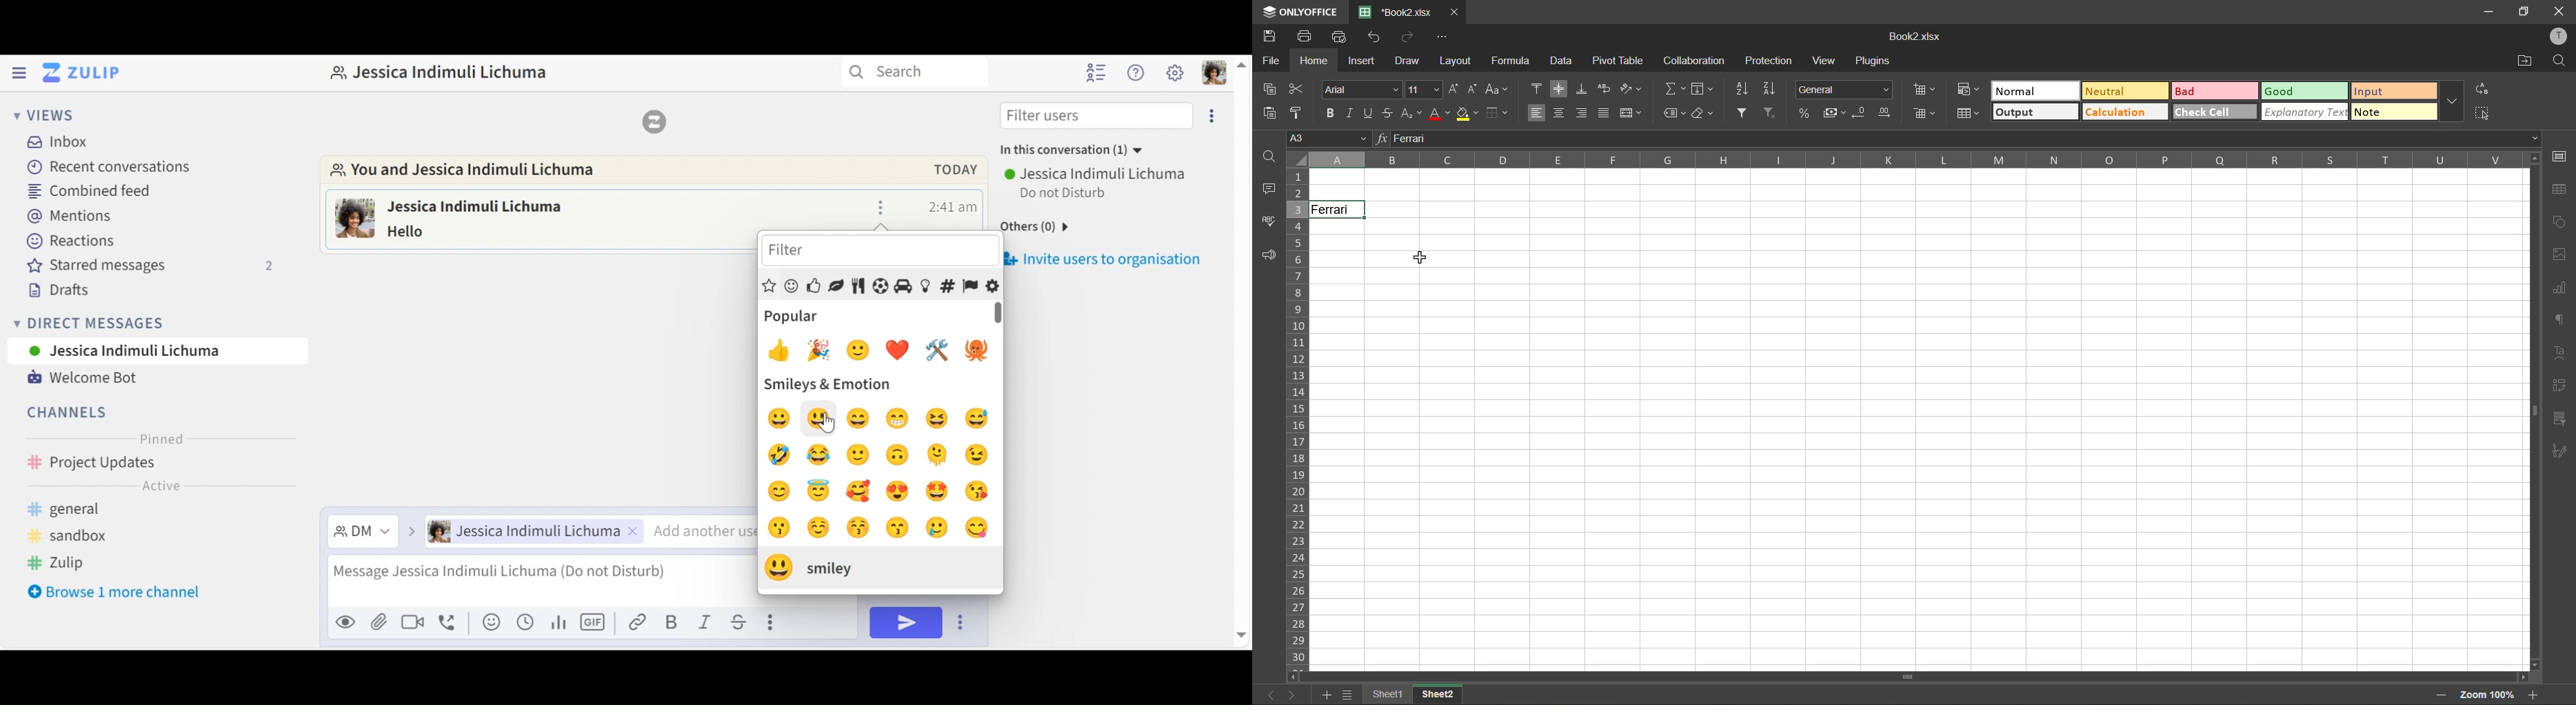 The image size is (2576, 728). Describe the element at coordinates (438, 71) in the screenshot. I see `profile name` at that location.